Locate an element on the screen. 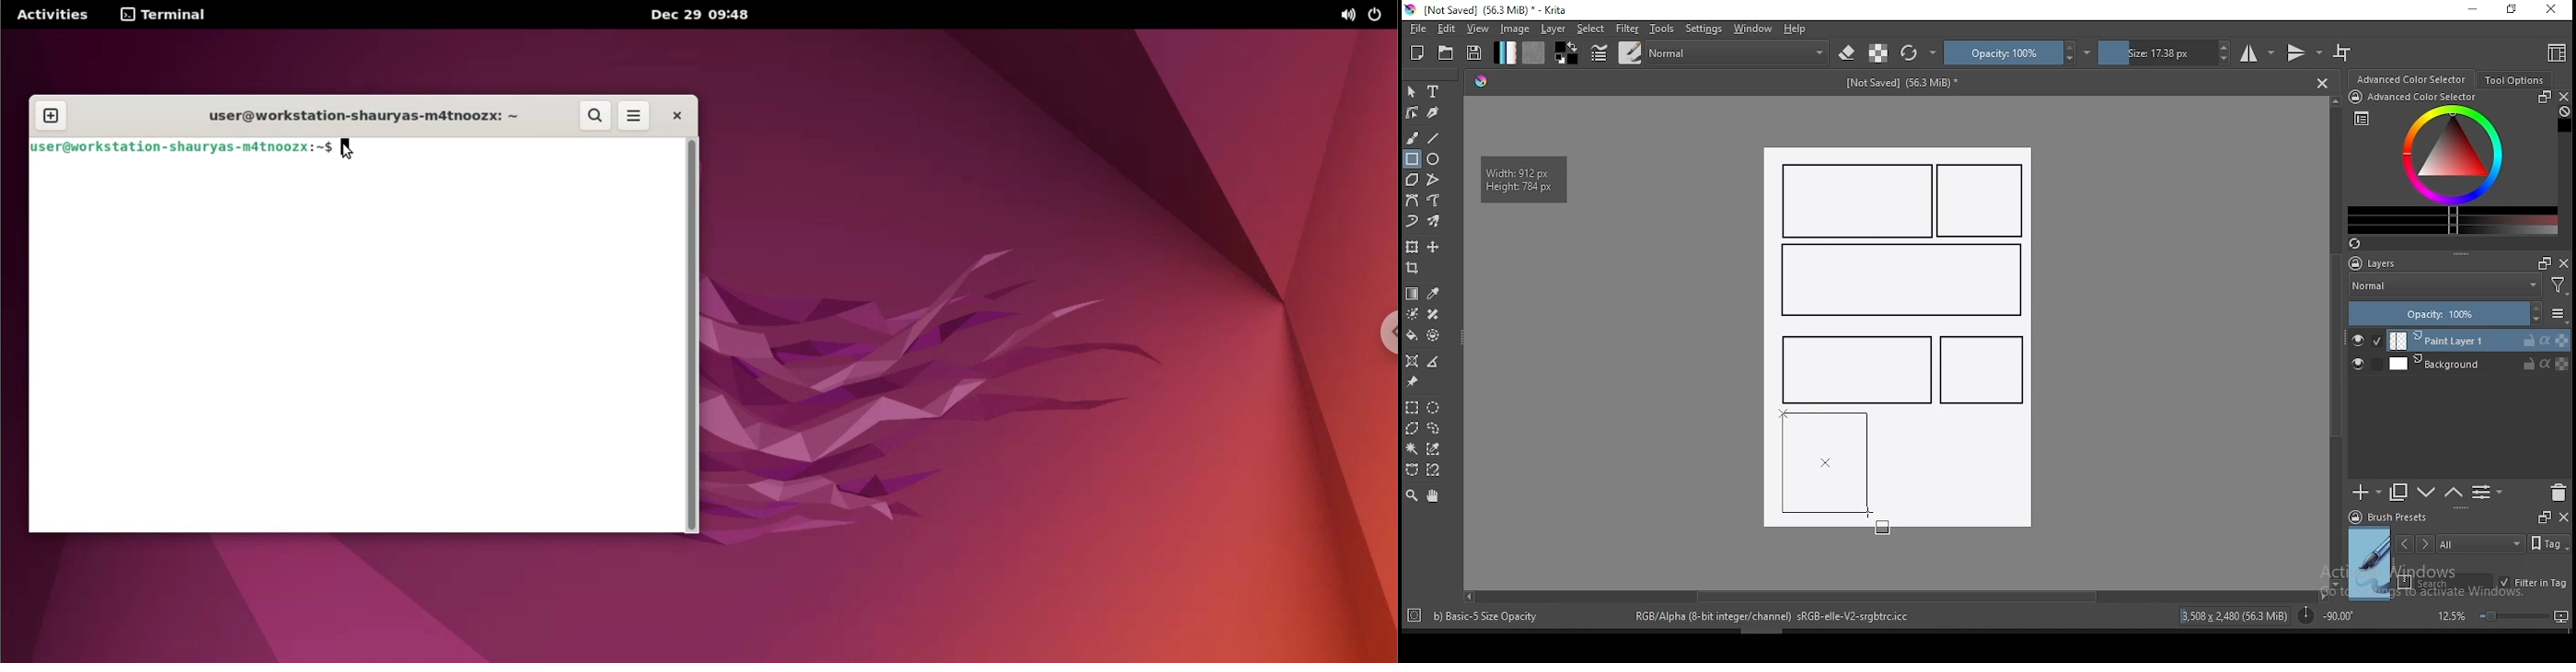 This screenshot has width=2576, height=672. layer is located at coordinates (2479, 341).